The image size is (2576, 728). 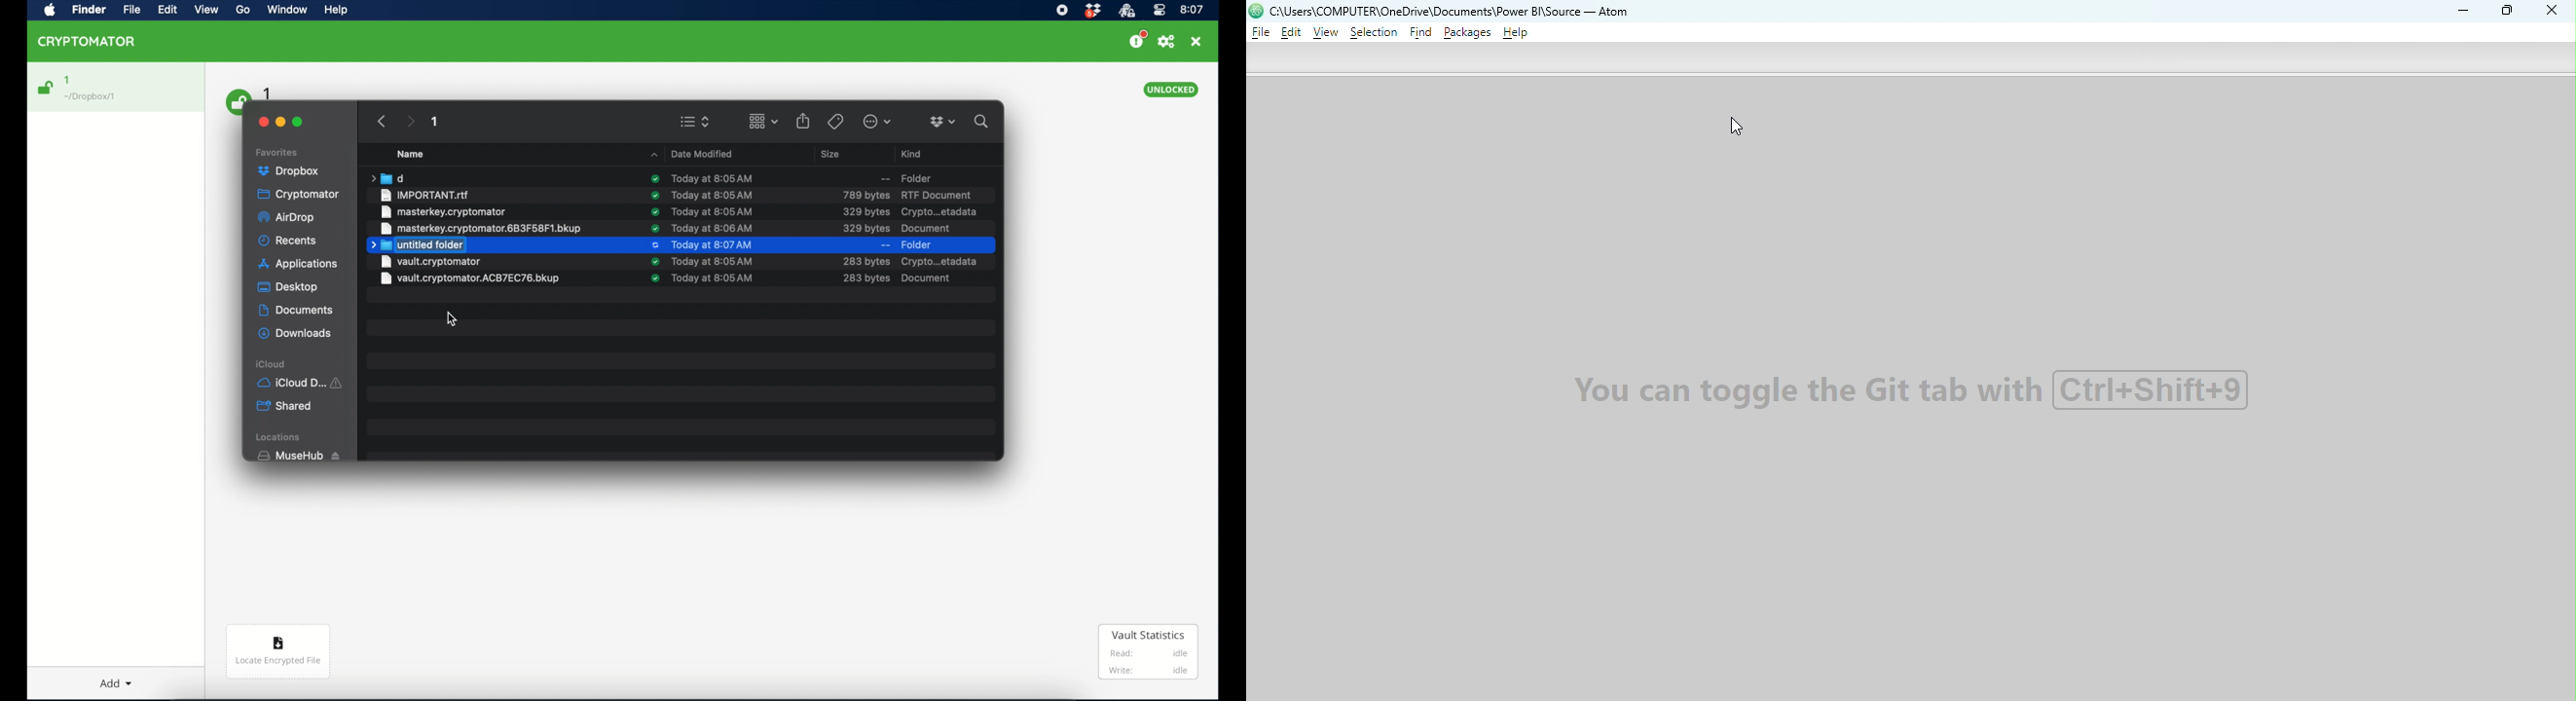 What do you see at coordinates (1196, 42) in the screenshot?
I see `close` at bounding box center [1196, 42].